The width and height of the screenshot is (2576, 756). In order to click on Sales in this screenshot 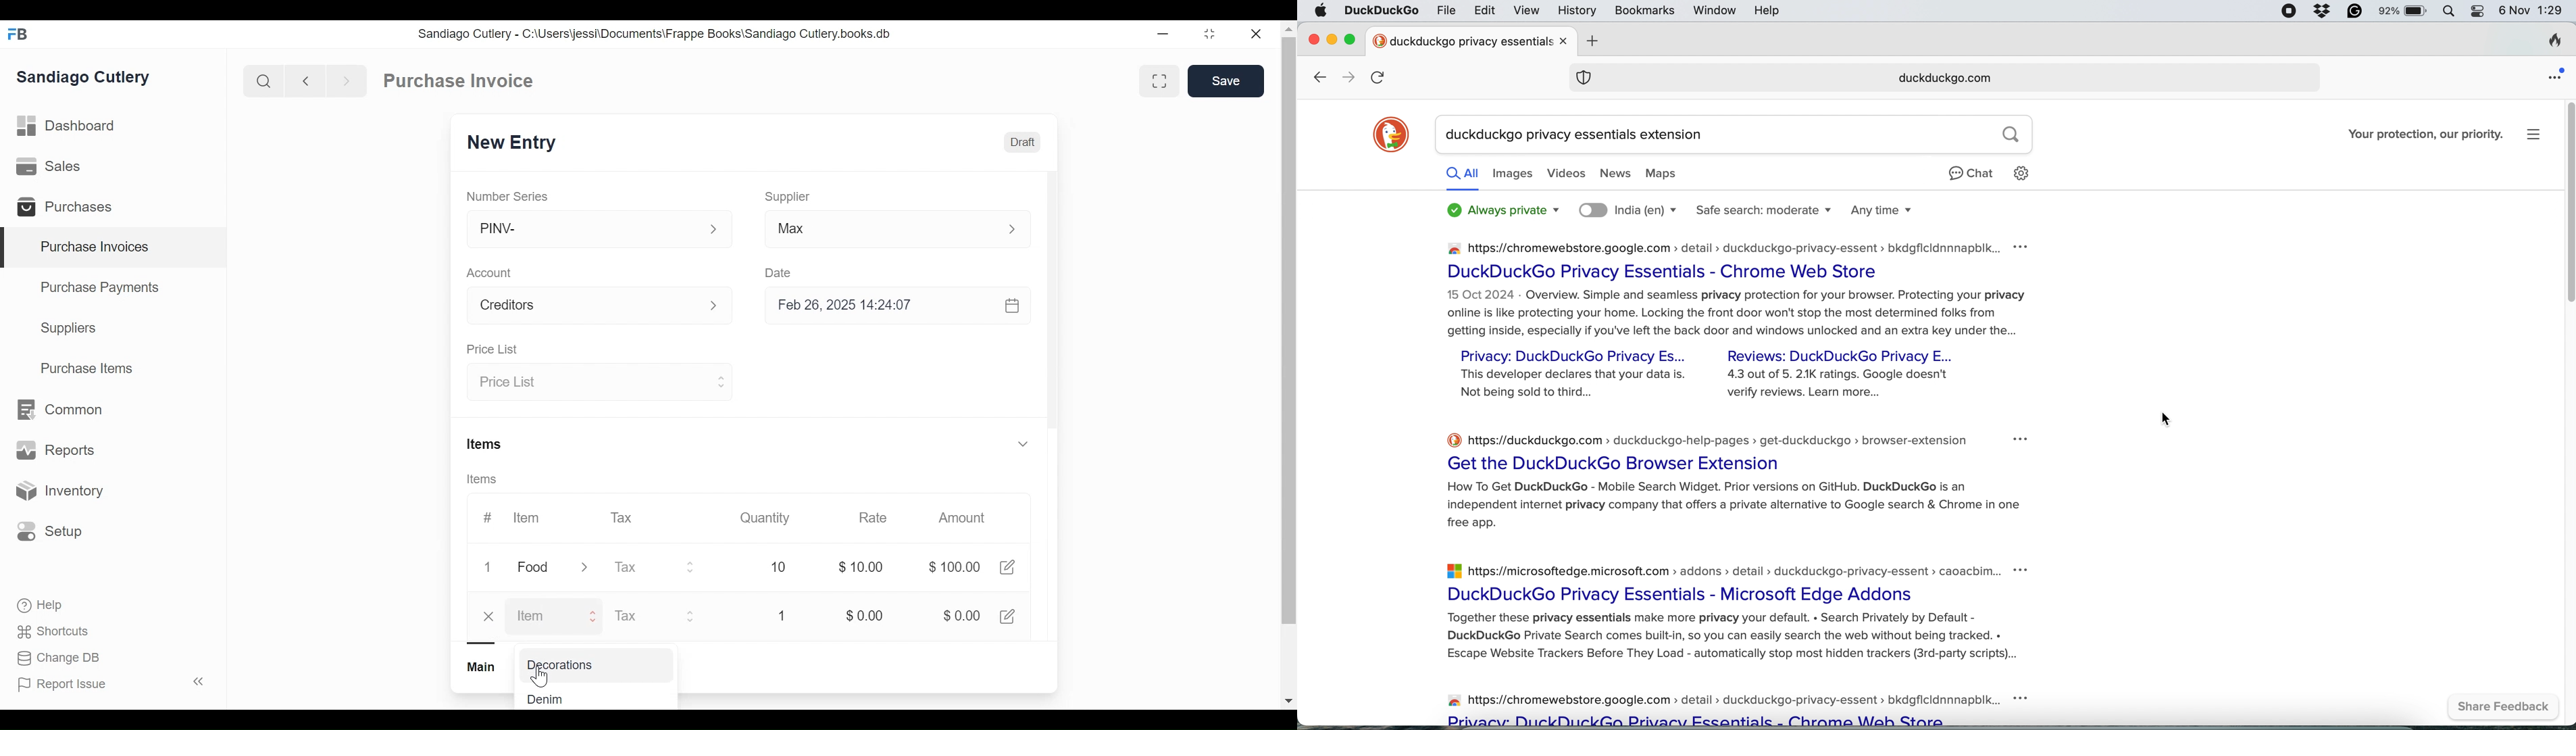, I will do `click(51, 167)`.